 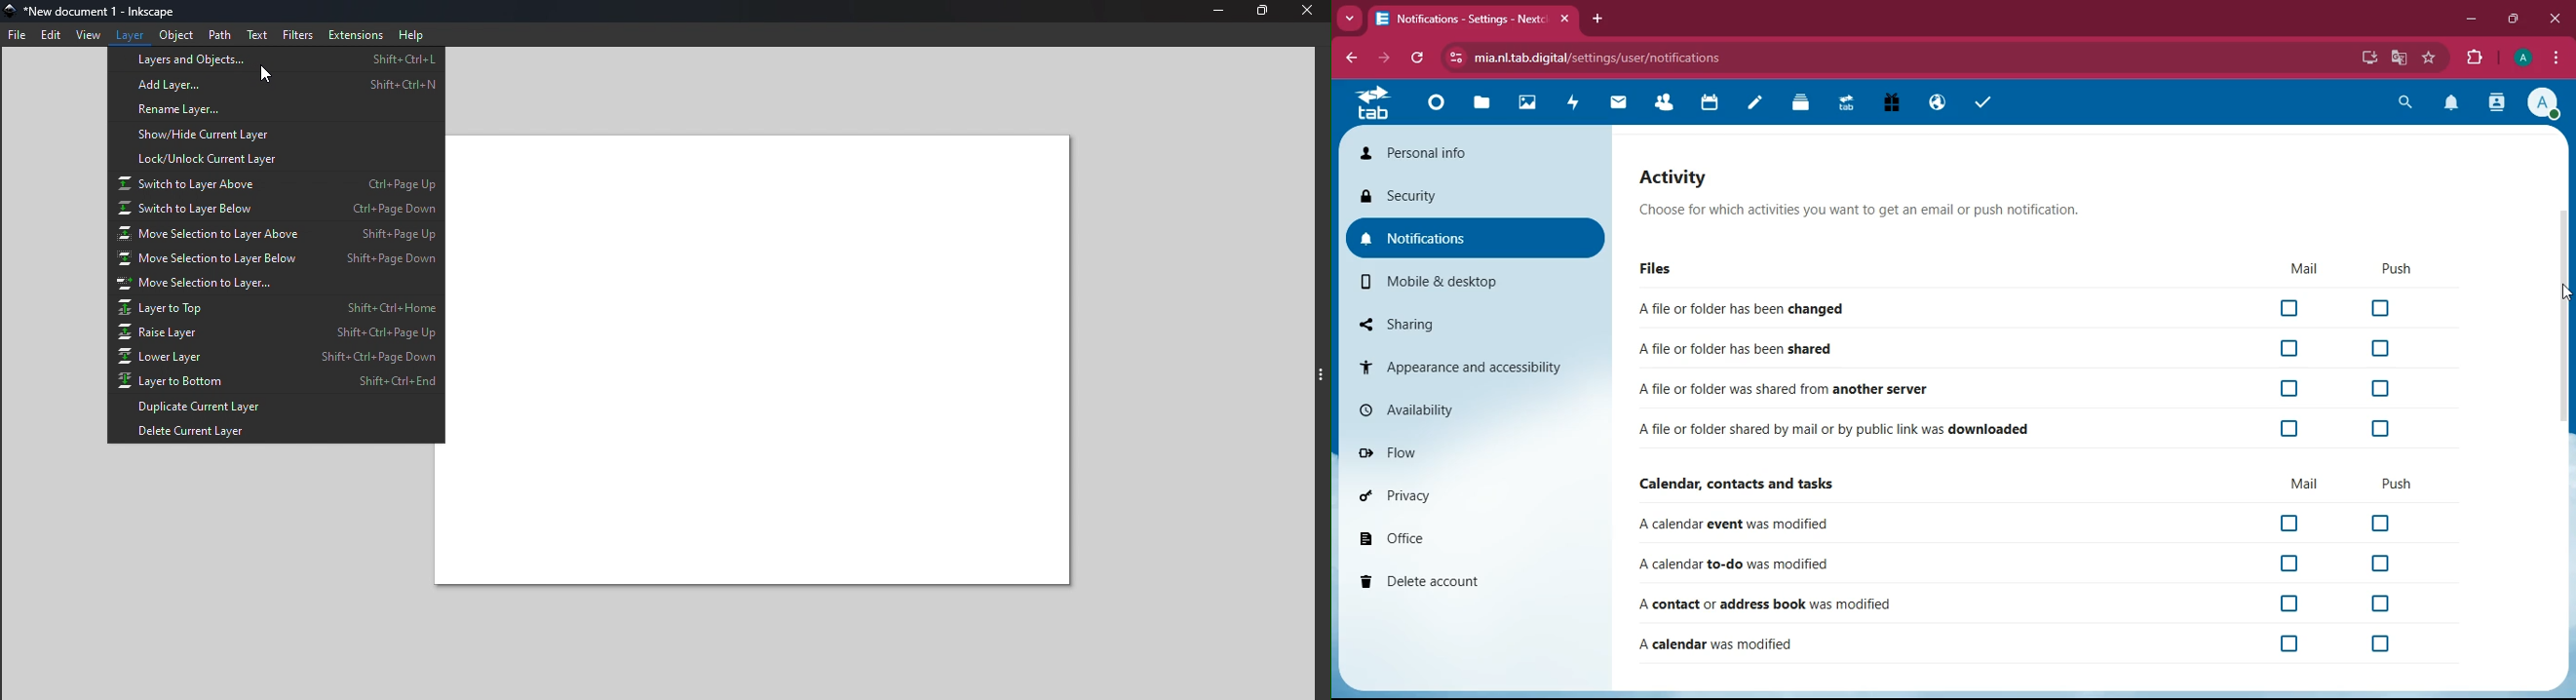 I want to click on Move selection to layer above, so click(x=274, y=235).